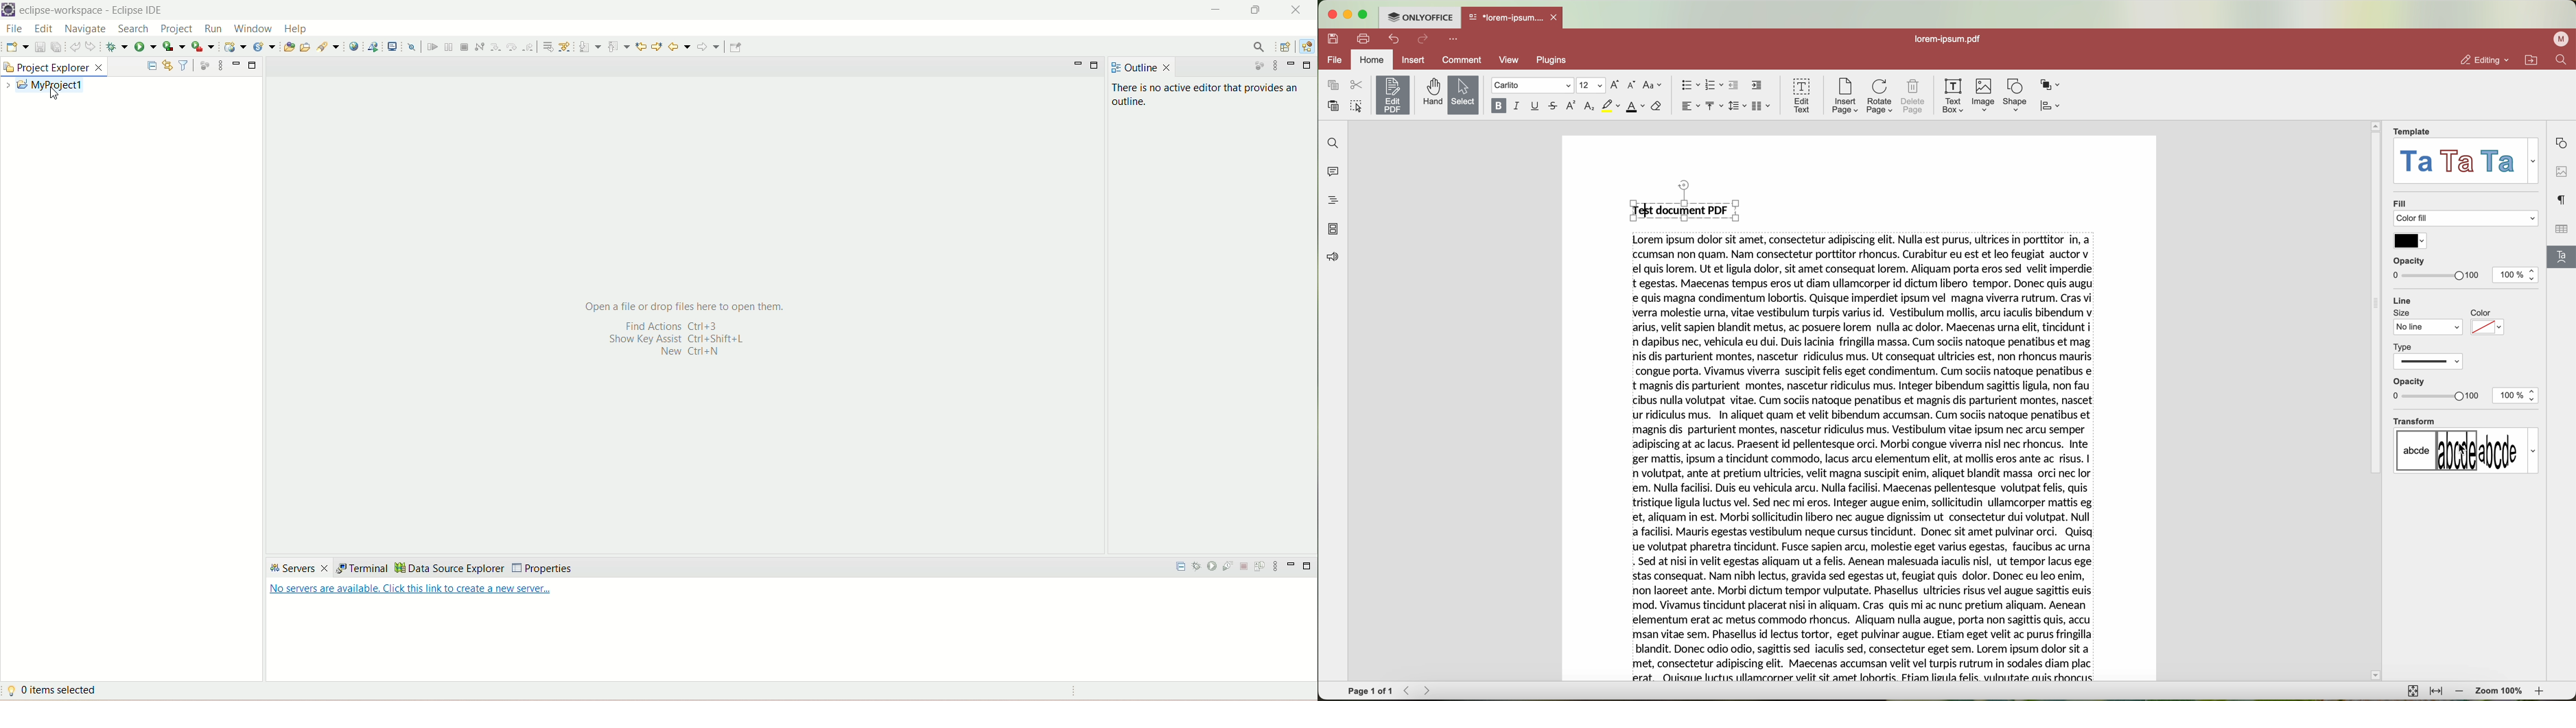  I want to click on align shape, so click(2050, 106).